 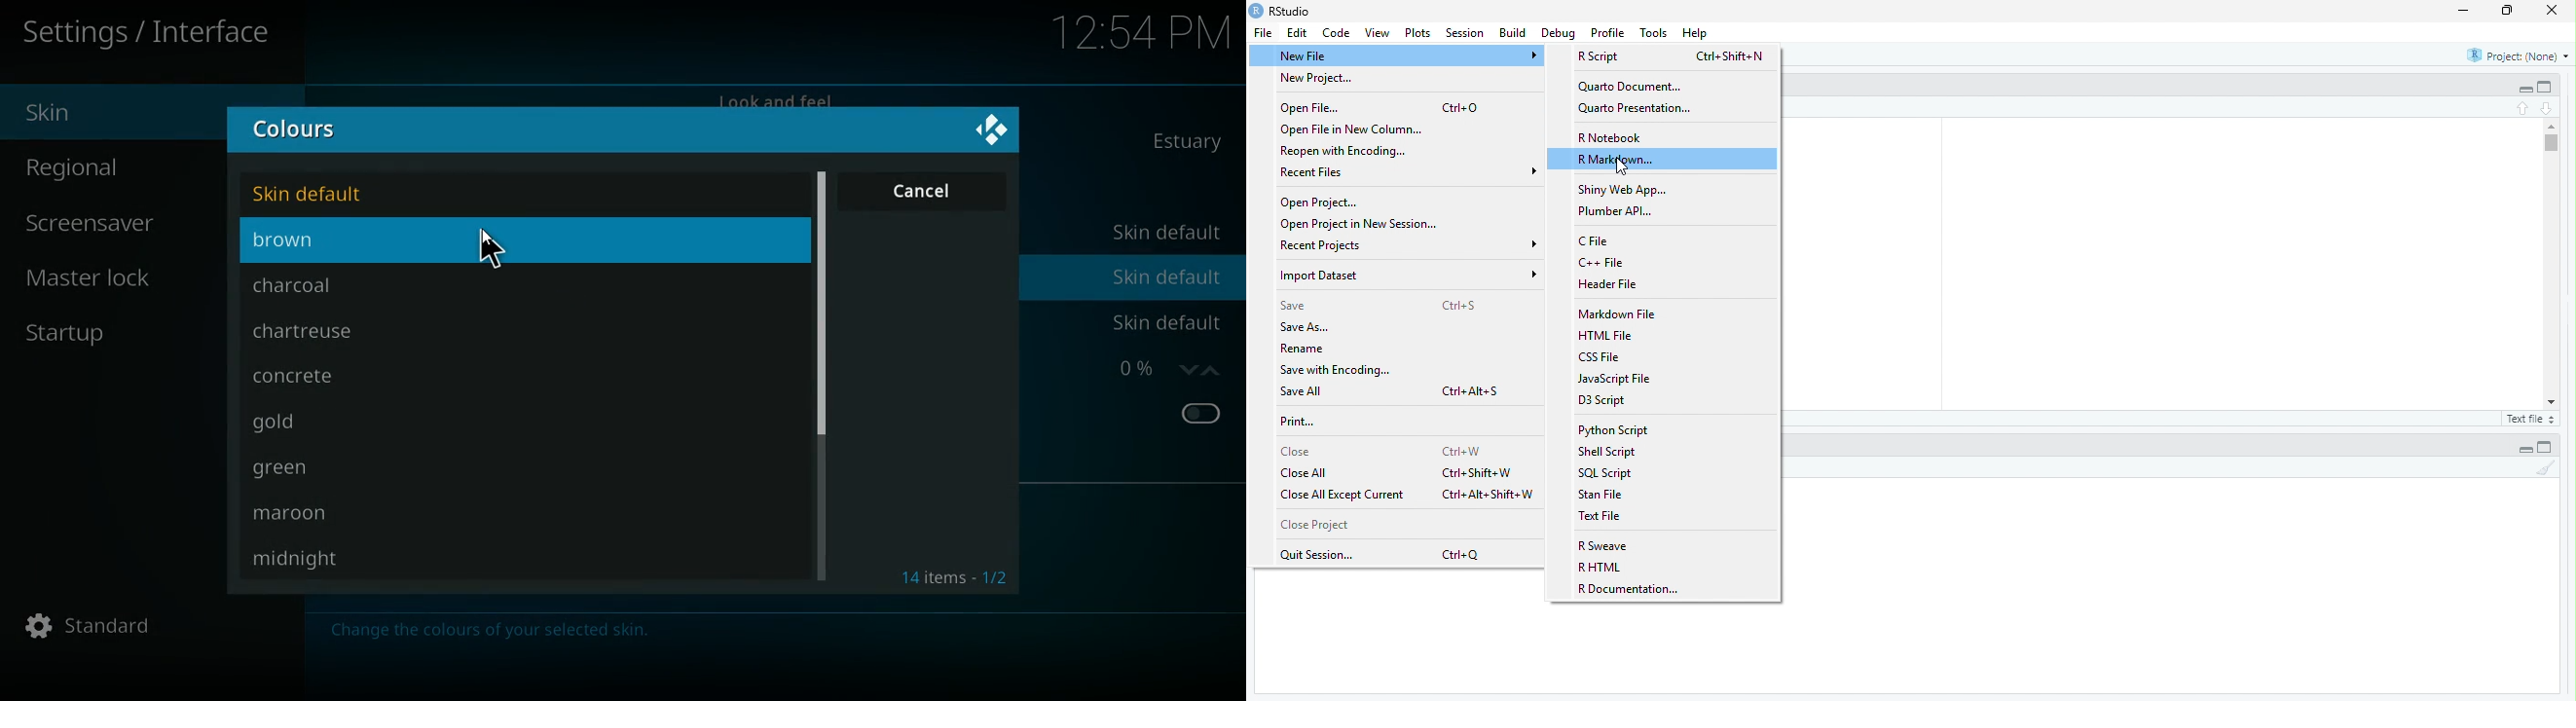 What do you see at coordinates (2548, 109) in the screenshot?
I see `down` at bounding box center [2548, 109].